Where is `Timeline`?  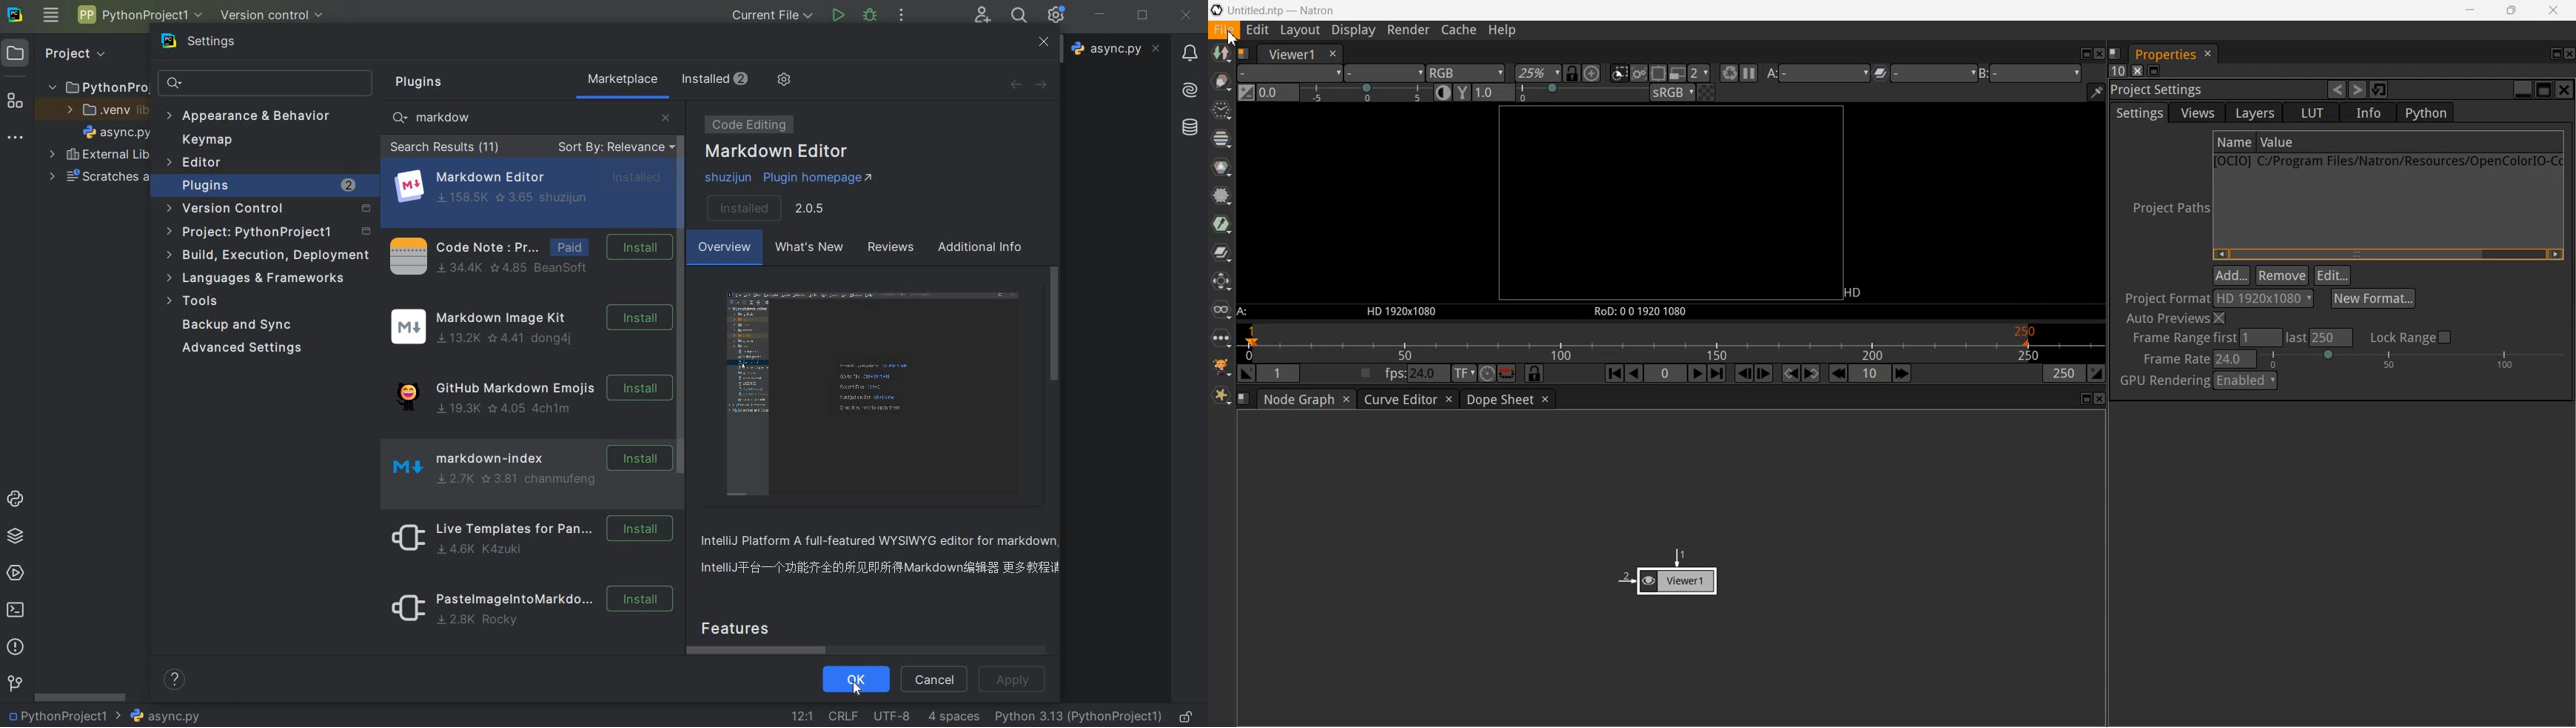
Timeline is located at coordinates (1671, 342).